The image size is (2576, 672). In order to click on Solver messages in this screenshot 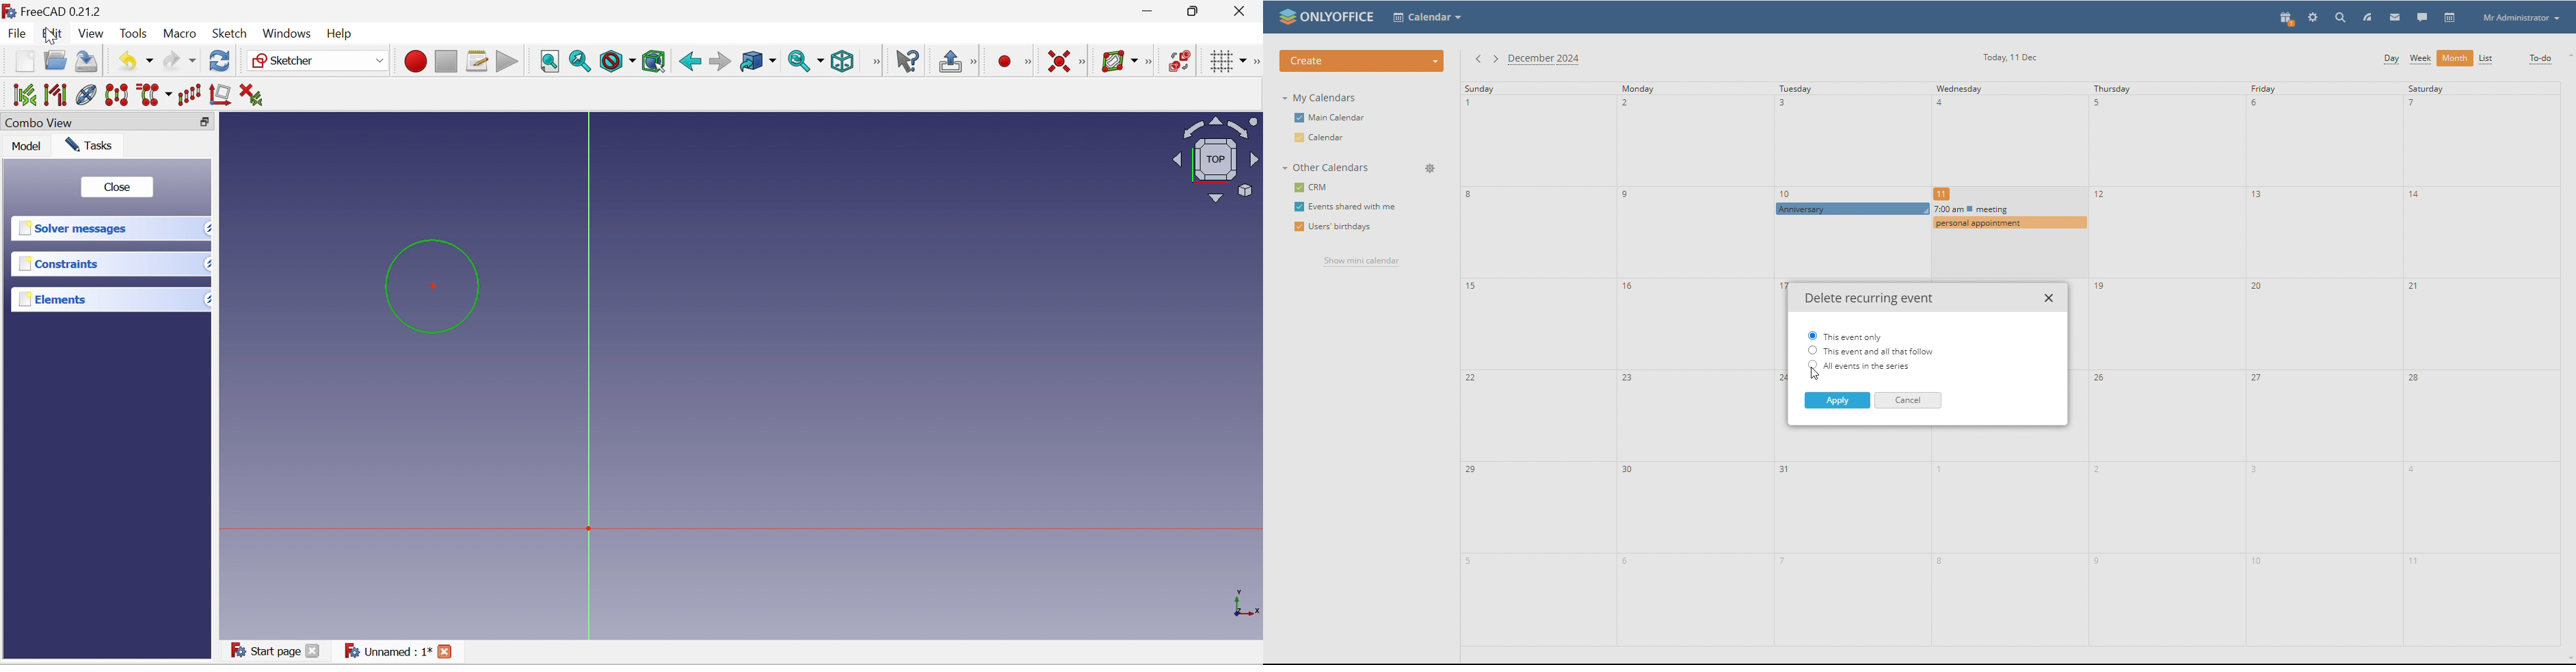, I will do `click(72, 228)`.